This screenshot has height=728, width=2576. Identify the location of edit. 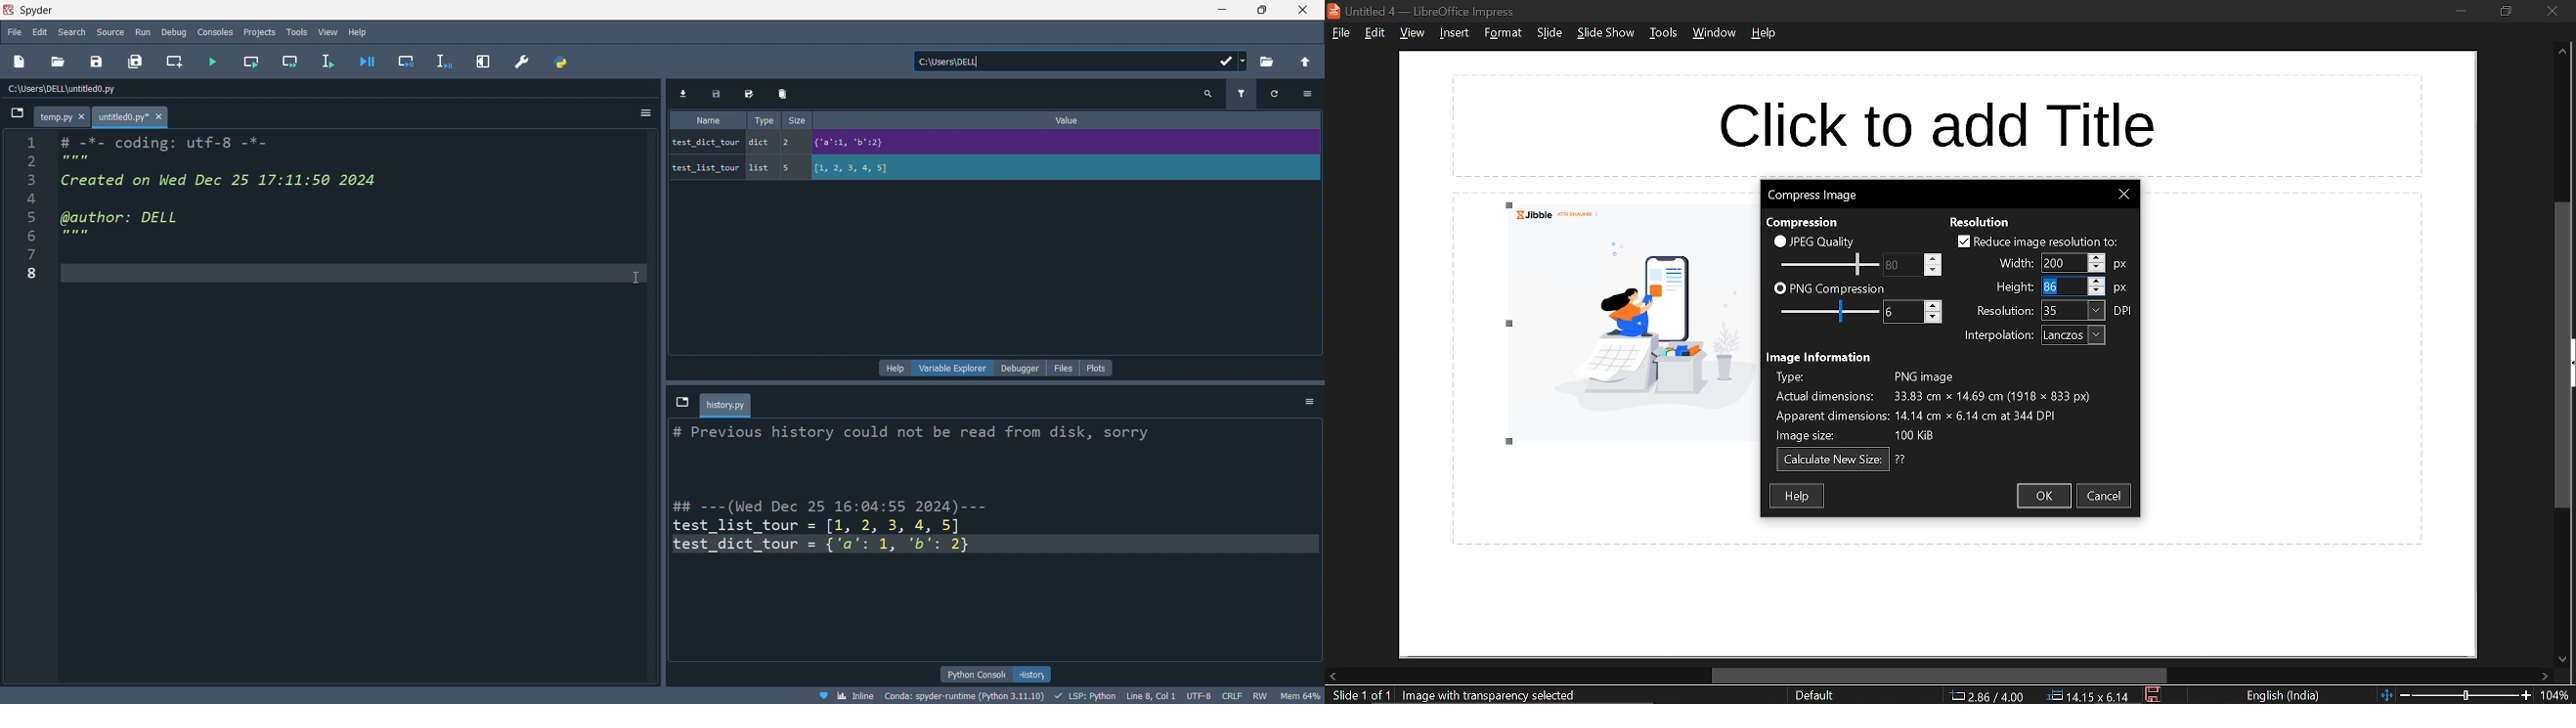
(1376, 32).